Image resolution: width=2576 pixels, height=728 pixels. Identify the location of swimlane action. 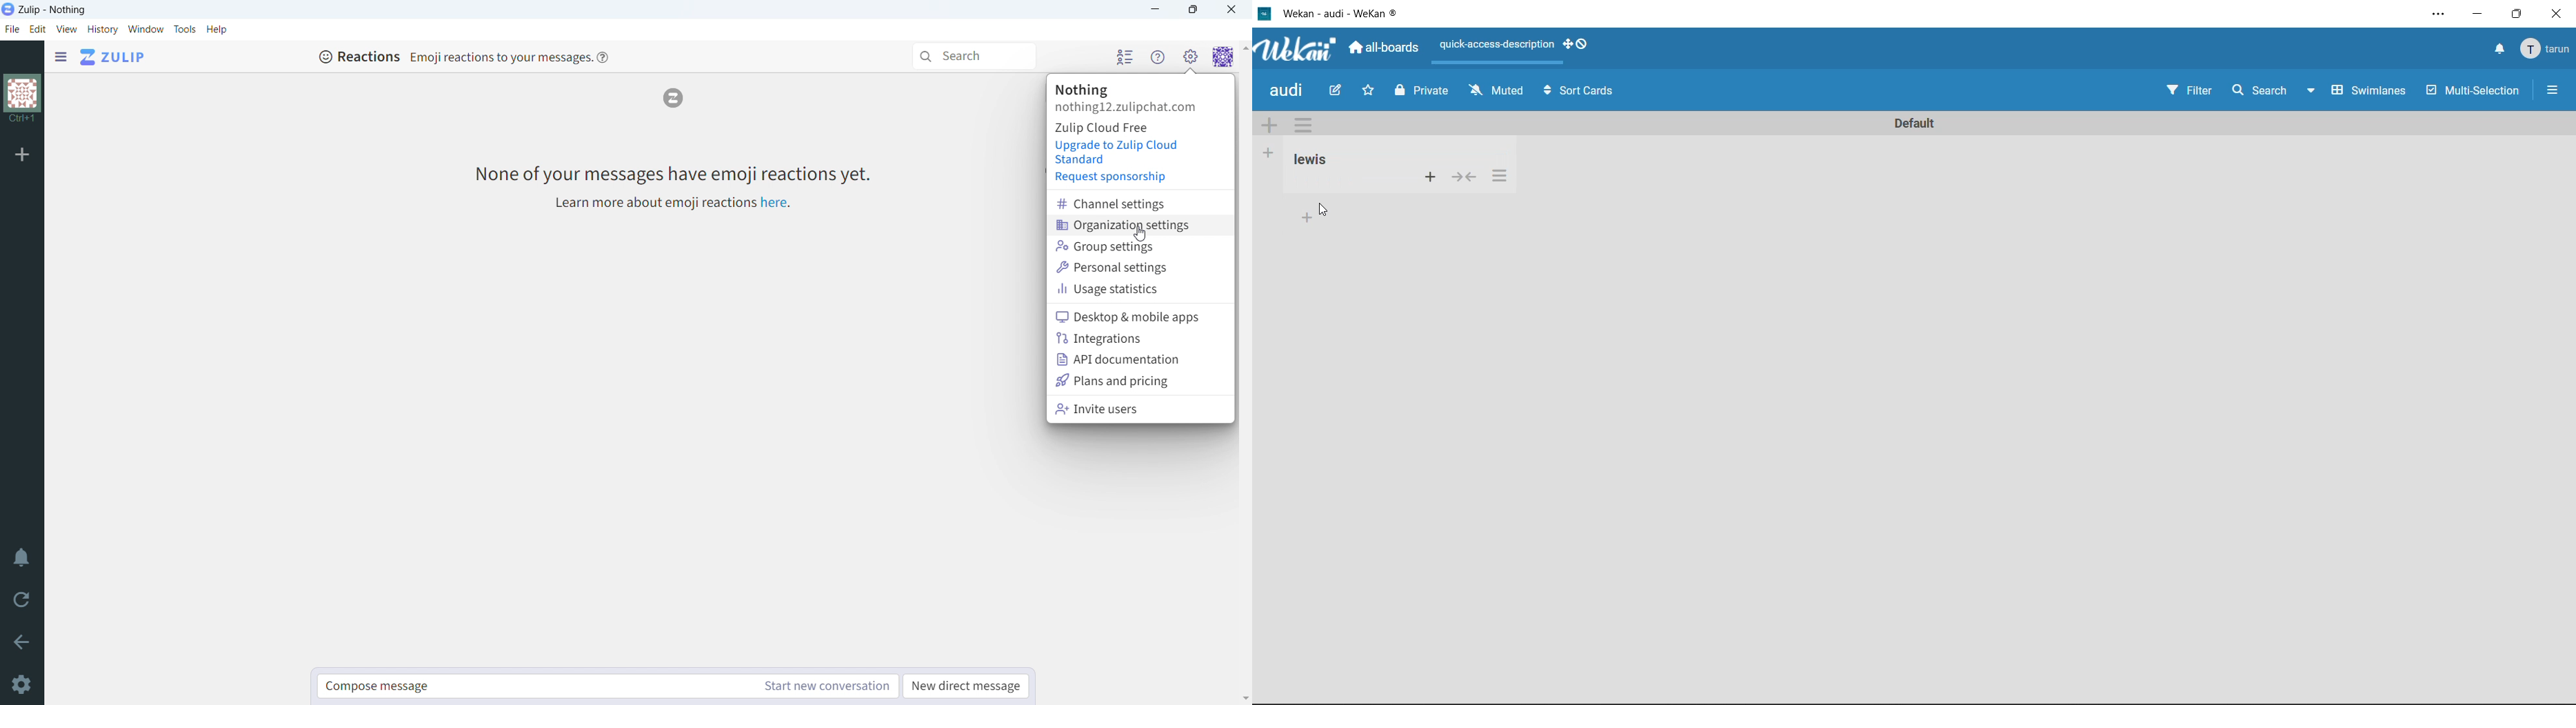
(1302, 124).